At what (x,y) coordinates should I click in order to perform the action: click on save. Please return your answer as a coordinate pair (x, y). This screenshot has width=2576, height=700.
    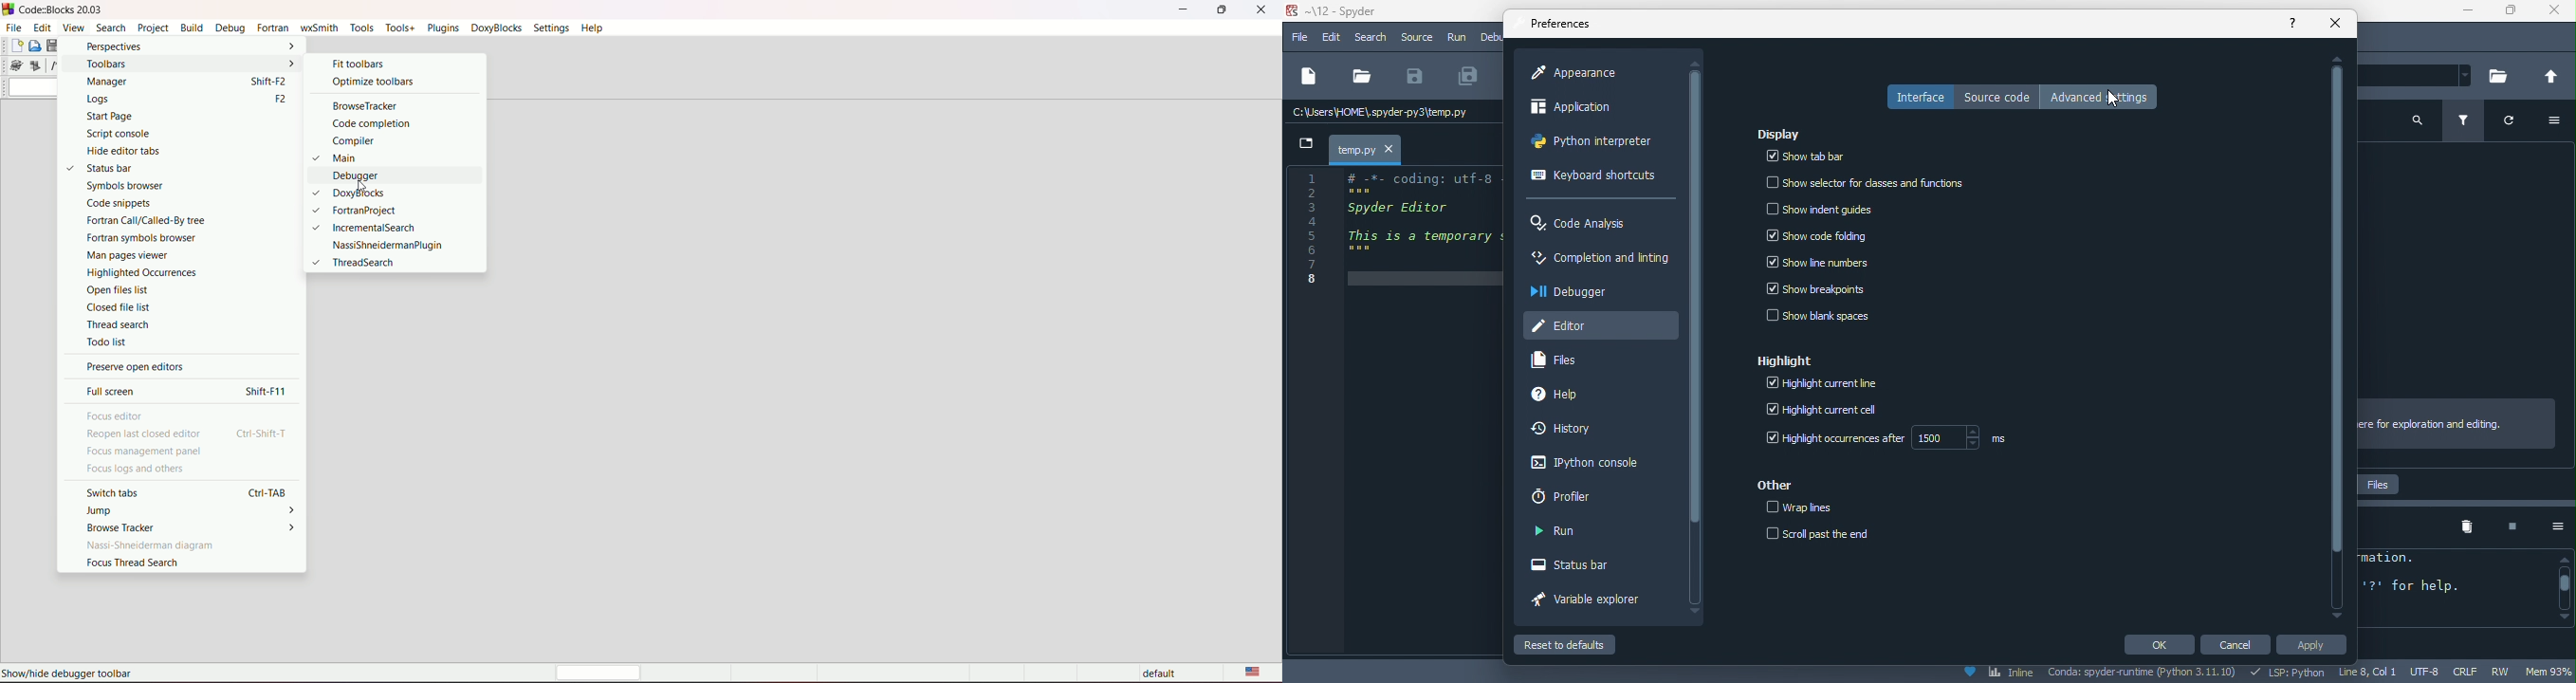
    Looking at the image, I should click on (1415, 77).